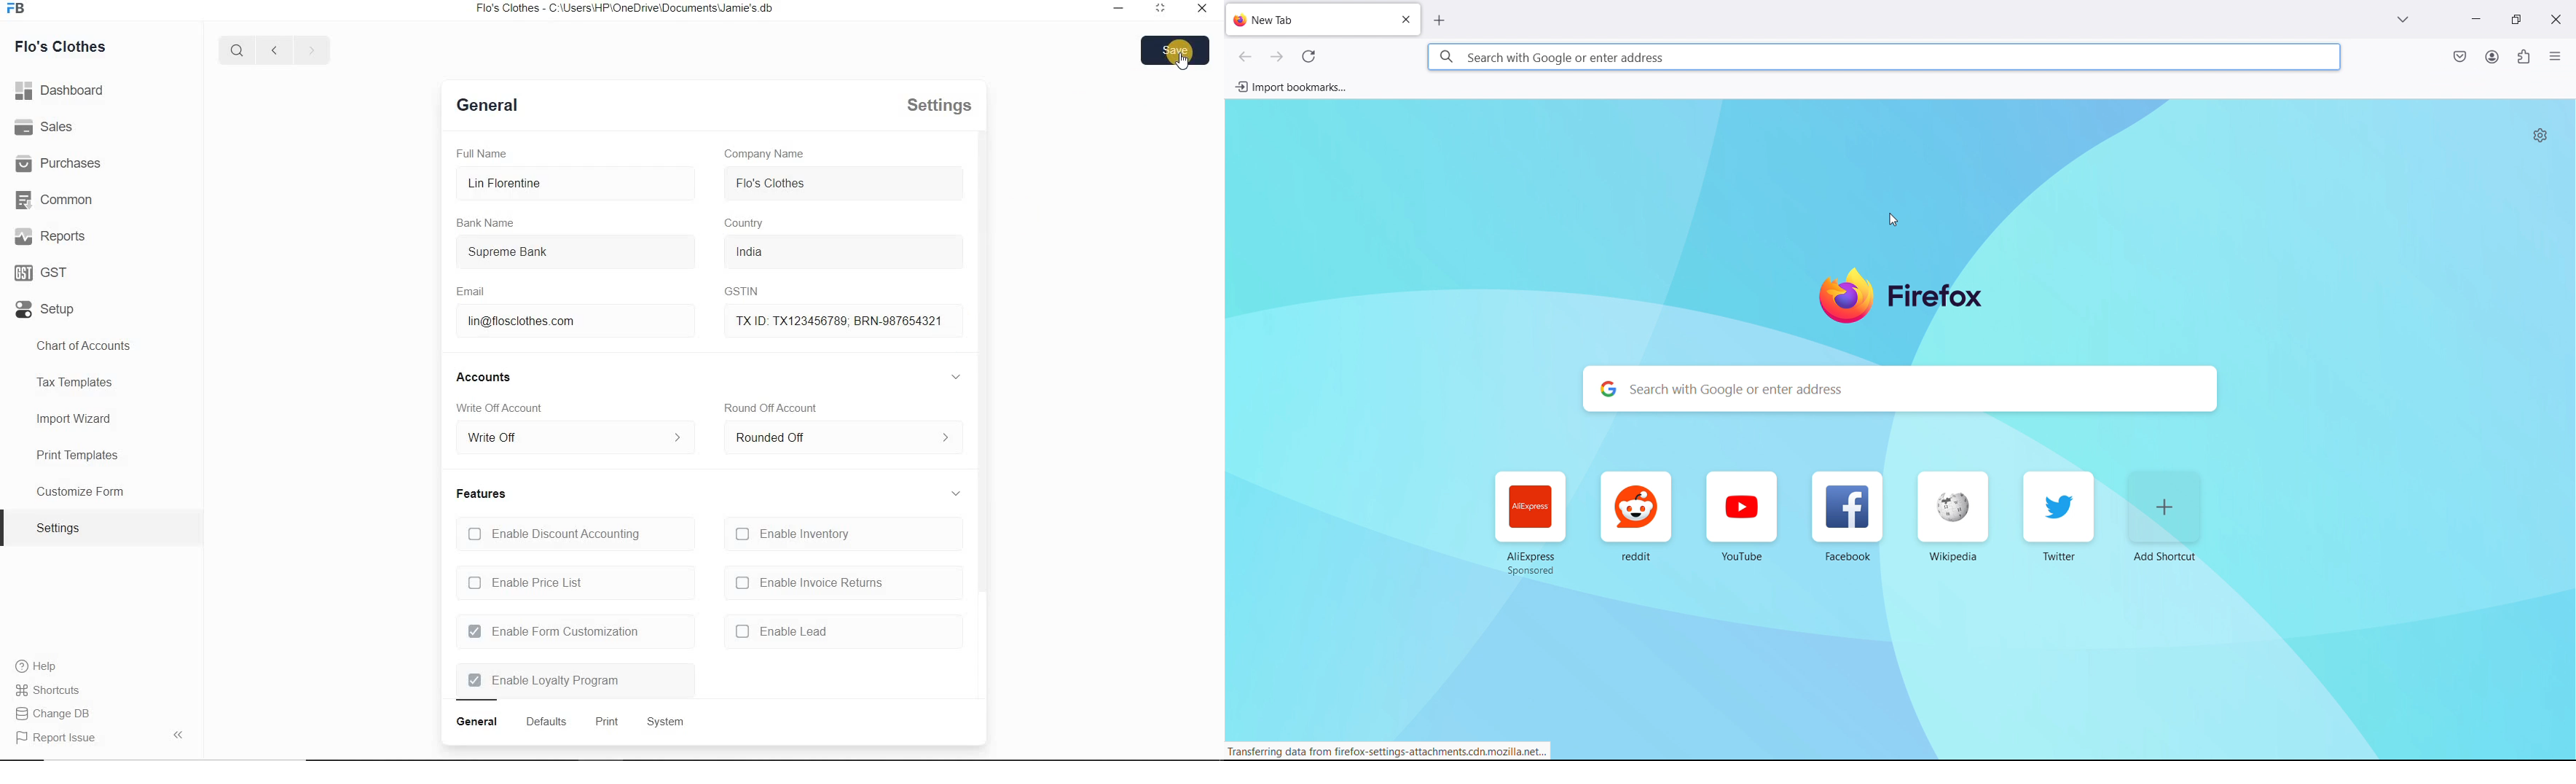 The height and width of the screenshot is (784, 2576). Describe the element at coordinates (76, 454) in the screenshot. I see `Print Templates` at that location.